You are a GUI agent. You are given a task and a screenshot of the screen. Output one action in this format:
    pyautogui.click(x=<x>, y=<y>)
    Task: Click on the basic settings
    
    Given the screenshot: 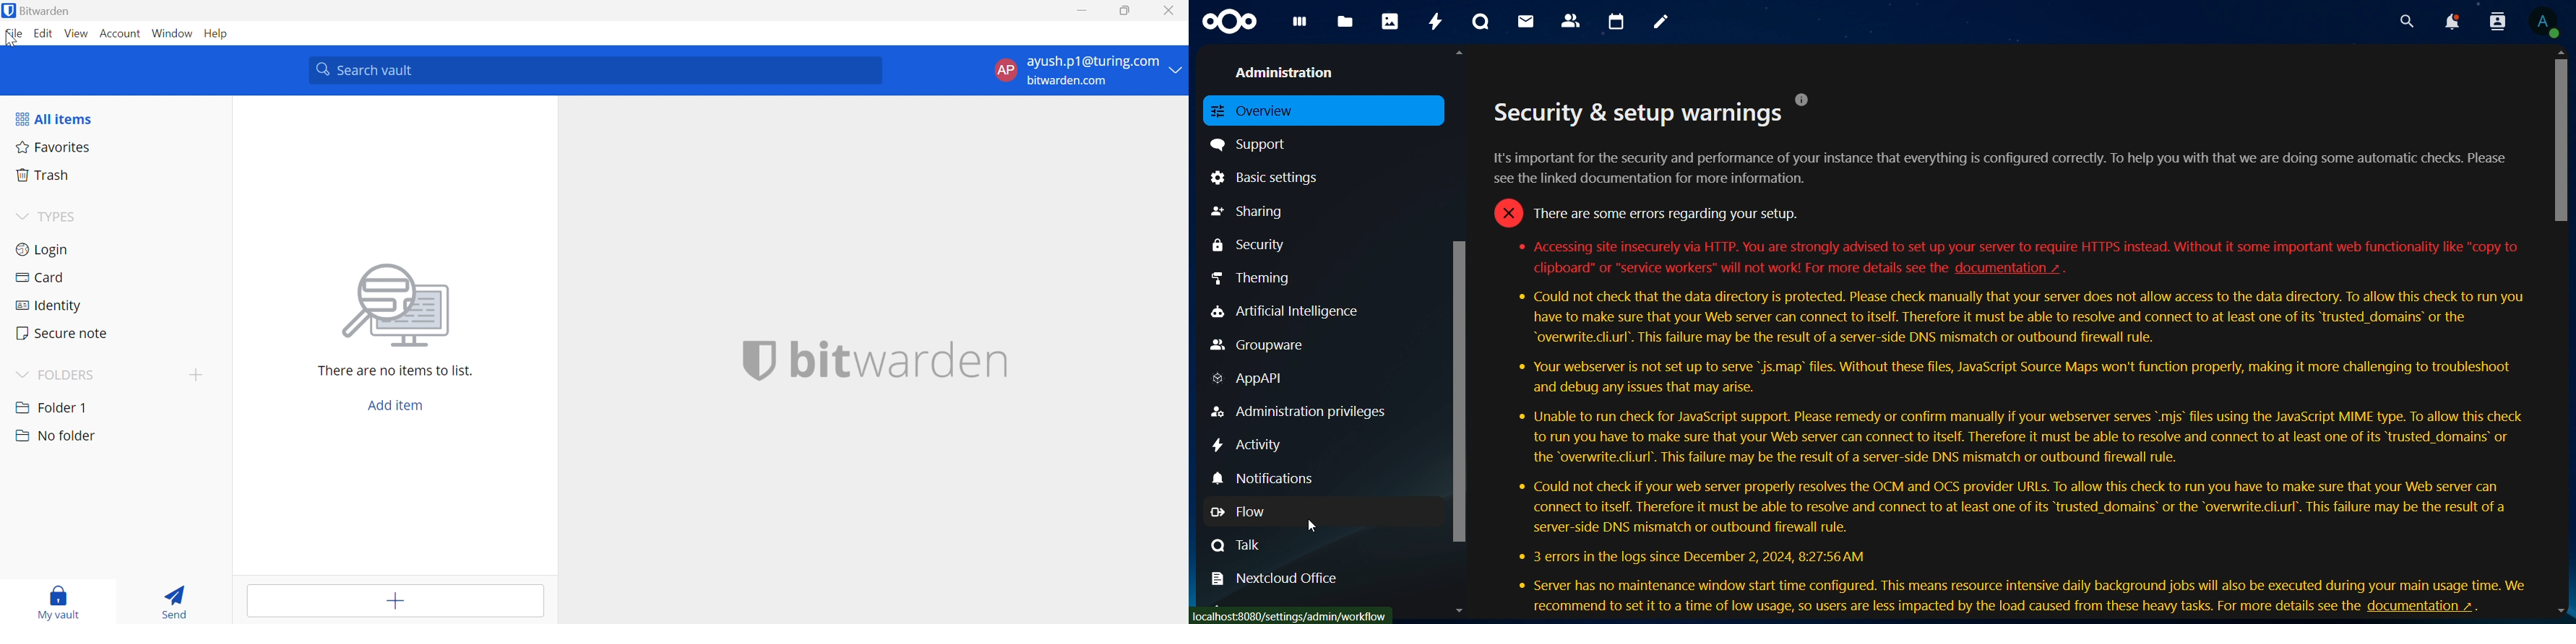 What is the action you would take?
    pyautogui.click(x=1270, y=177)
    